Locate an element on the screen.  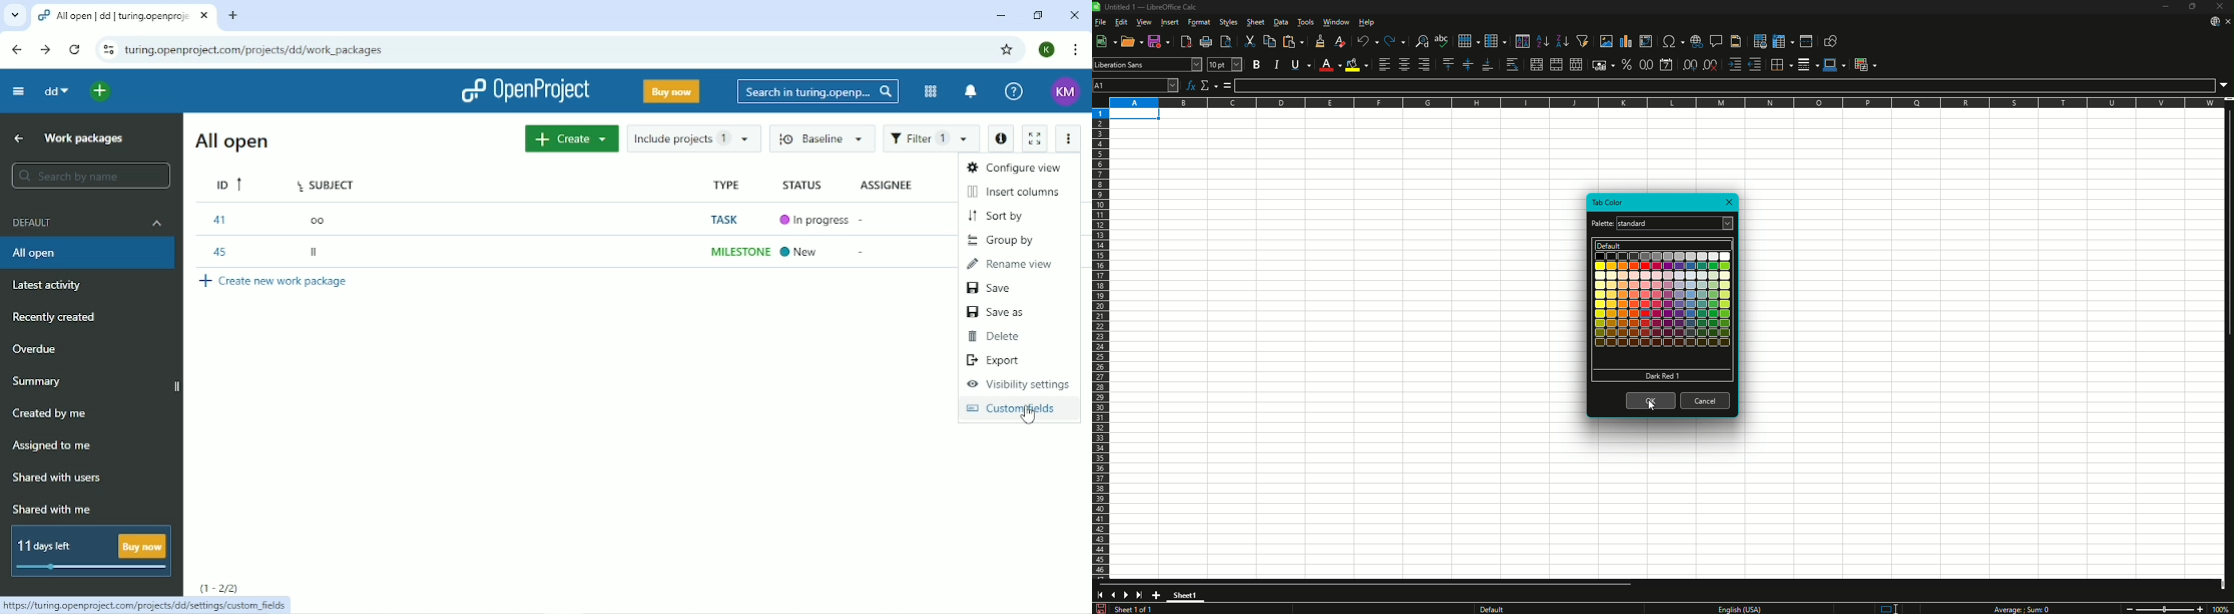
Colors is located at coordinates (1663, 299).